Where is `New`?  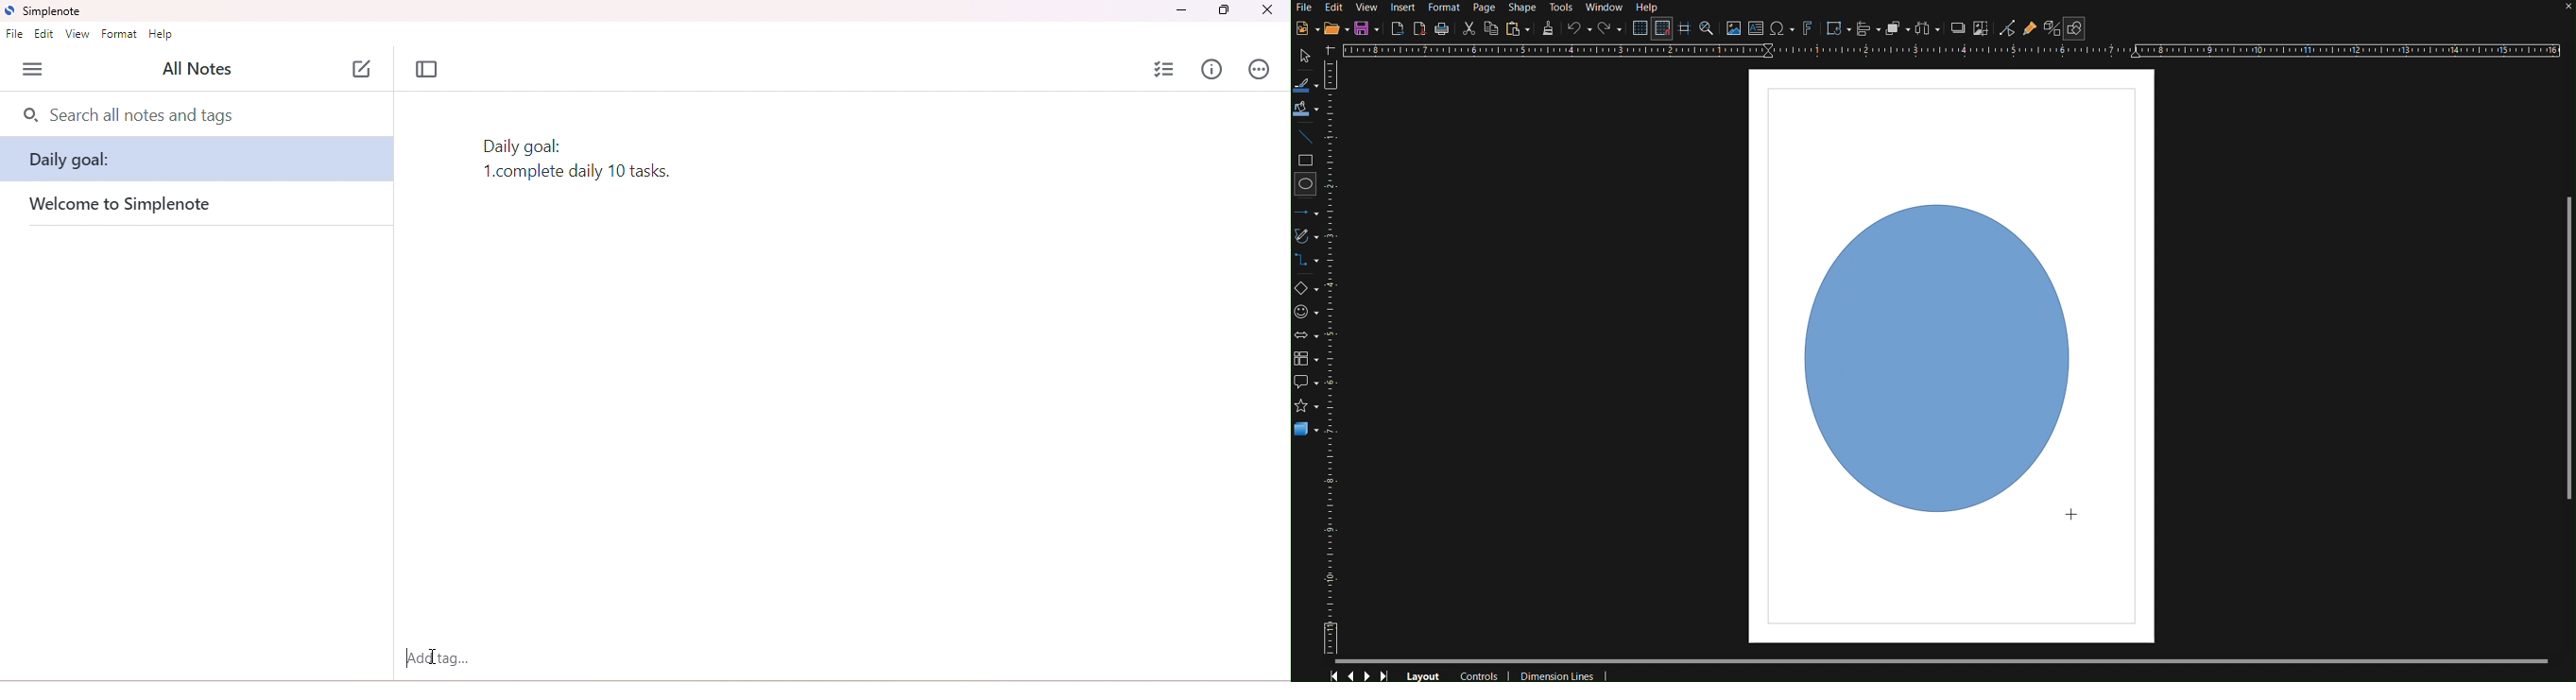
New is located at coordinates (1304, 29).